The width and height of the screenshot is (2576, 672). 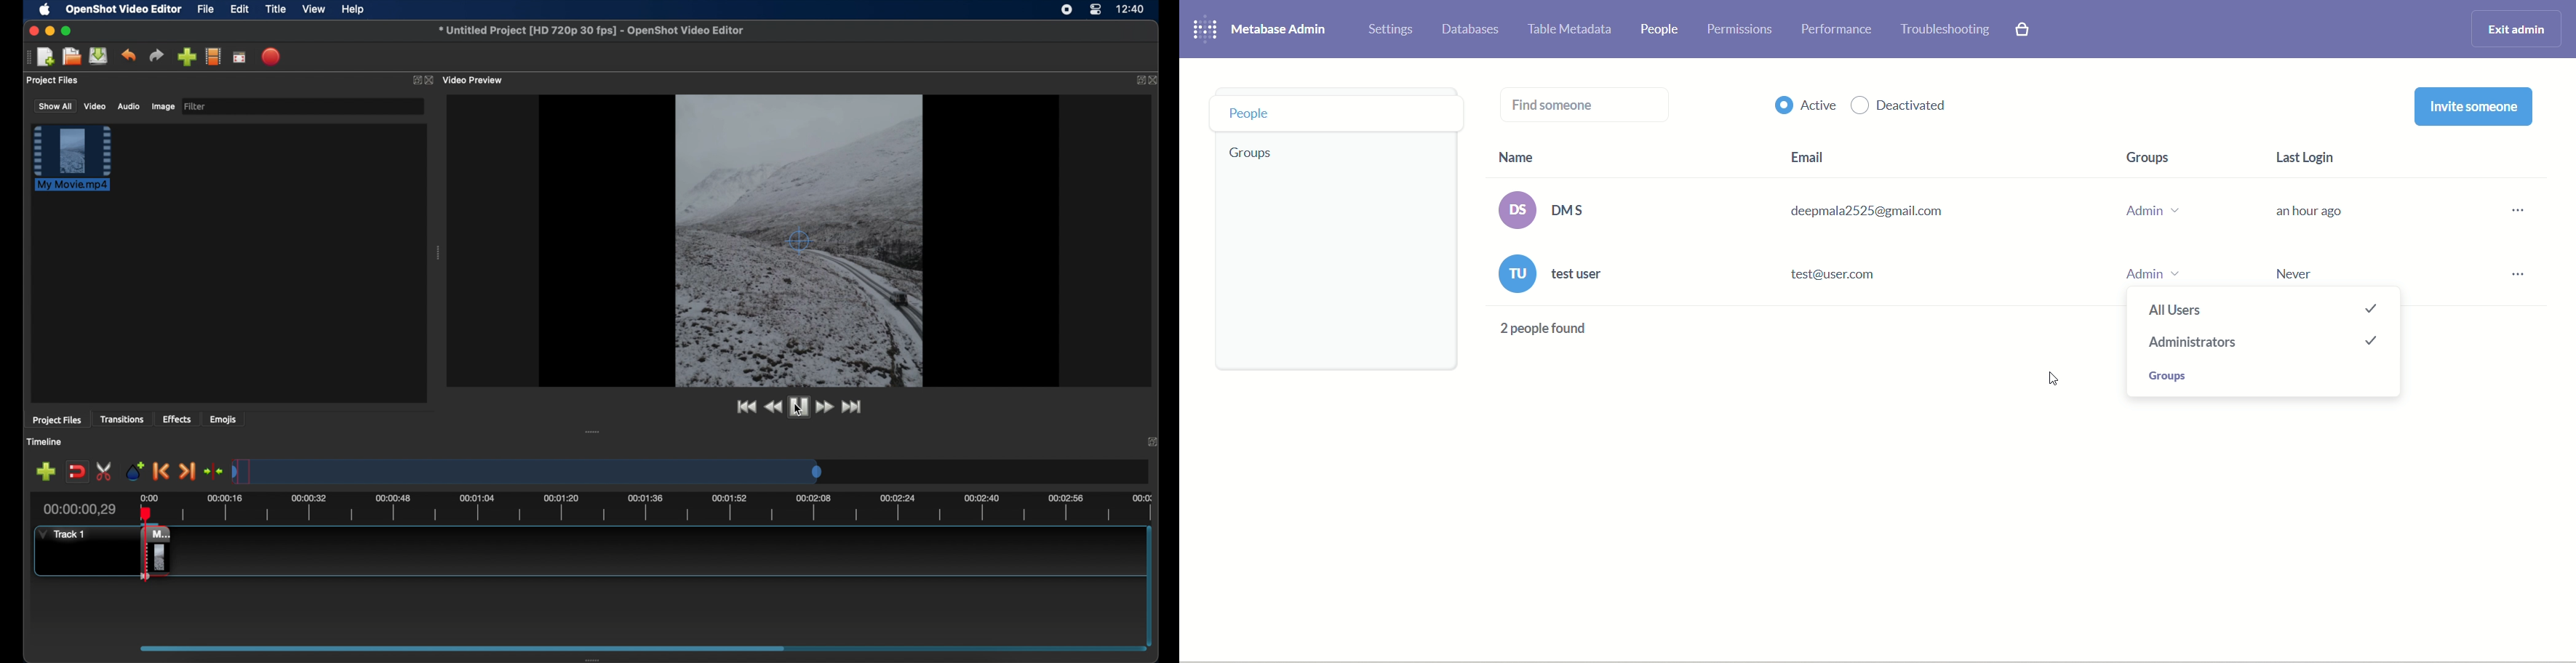 I want to click on track 1, so click(x=60, y=534).